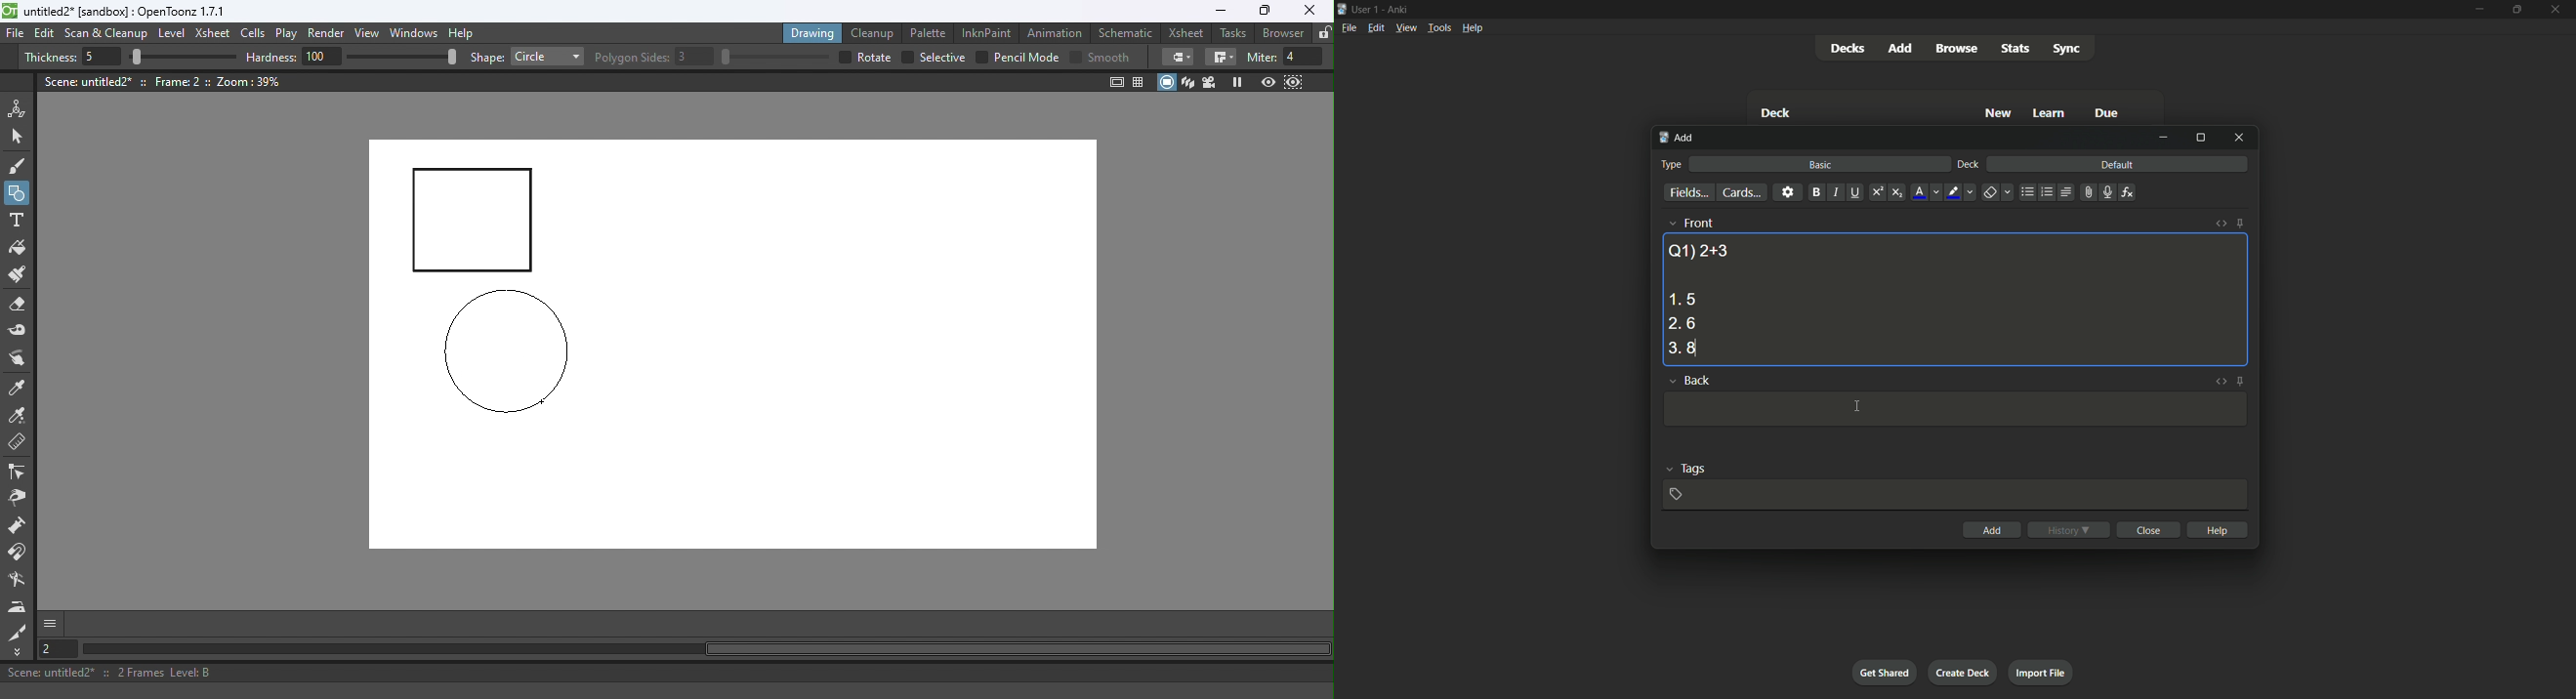  What do you see at coordinates (1142, 81) in the screenshot?
I see `Field guide` at bounding box center [1142, 81].